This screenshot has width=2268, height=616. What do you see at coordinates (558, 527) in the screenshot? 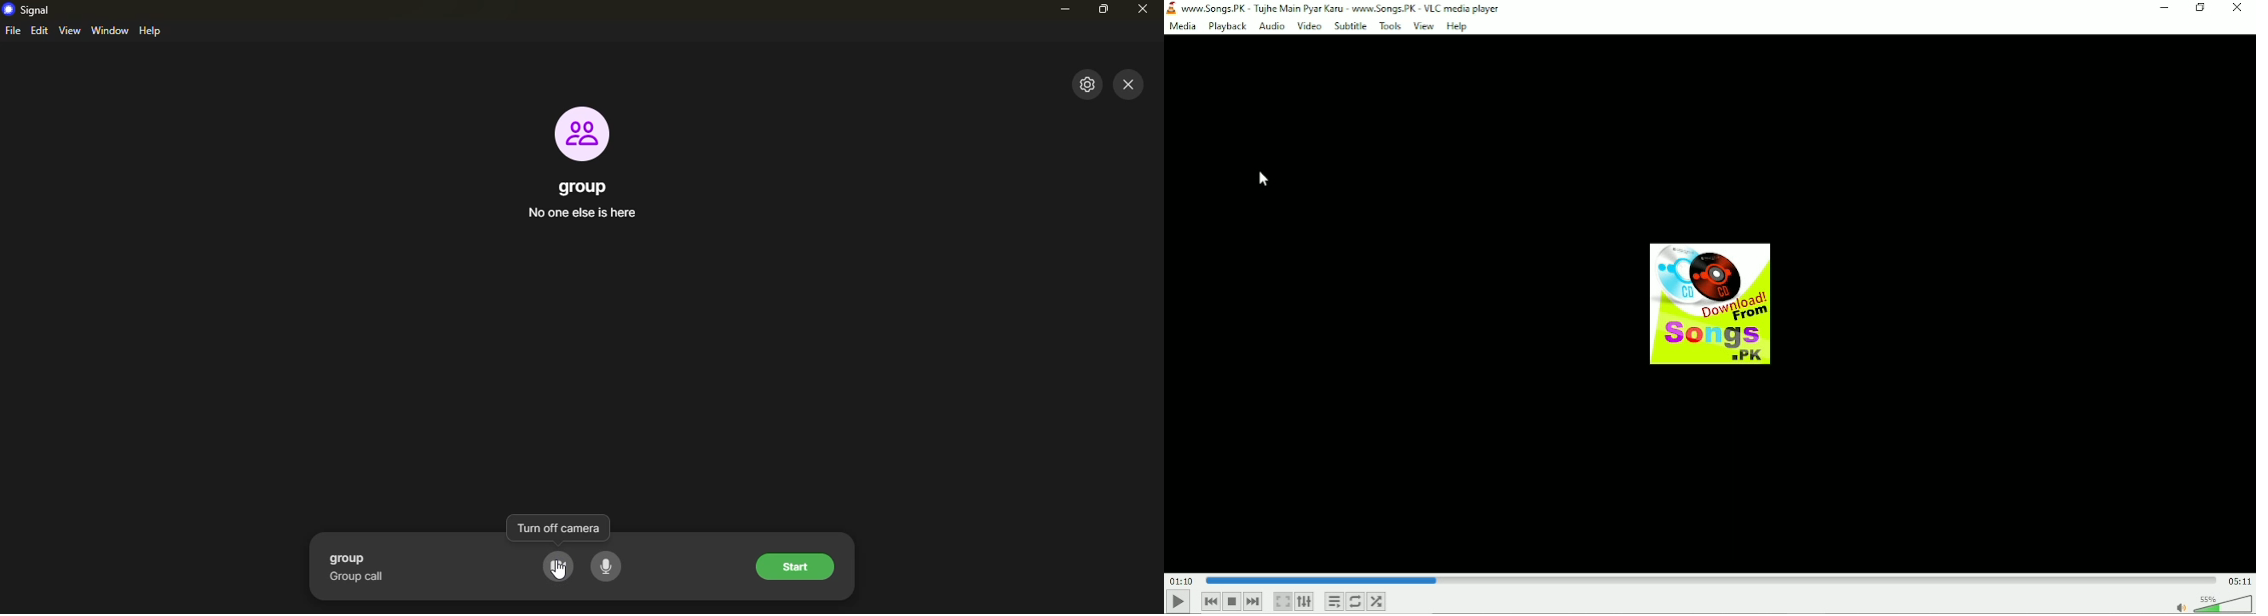
I see `turn off camera` at bounding box center [558, 527].